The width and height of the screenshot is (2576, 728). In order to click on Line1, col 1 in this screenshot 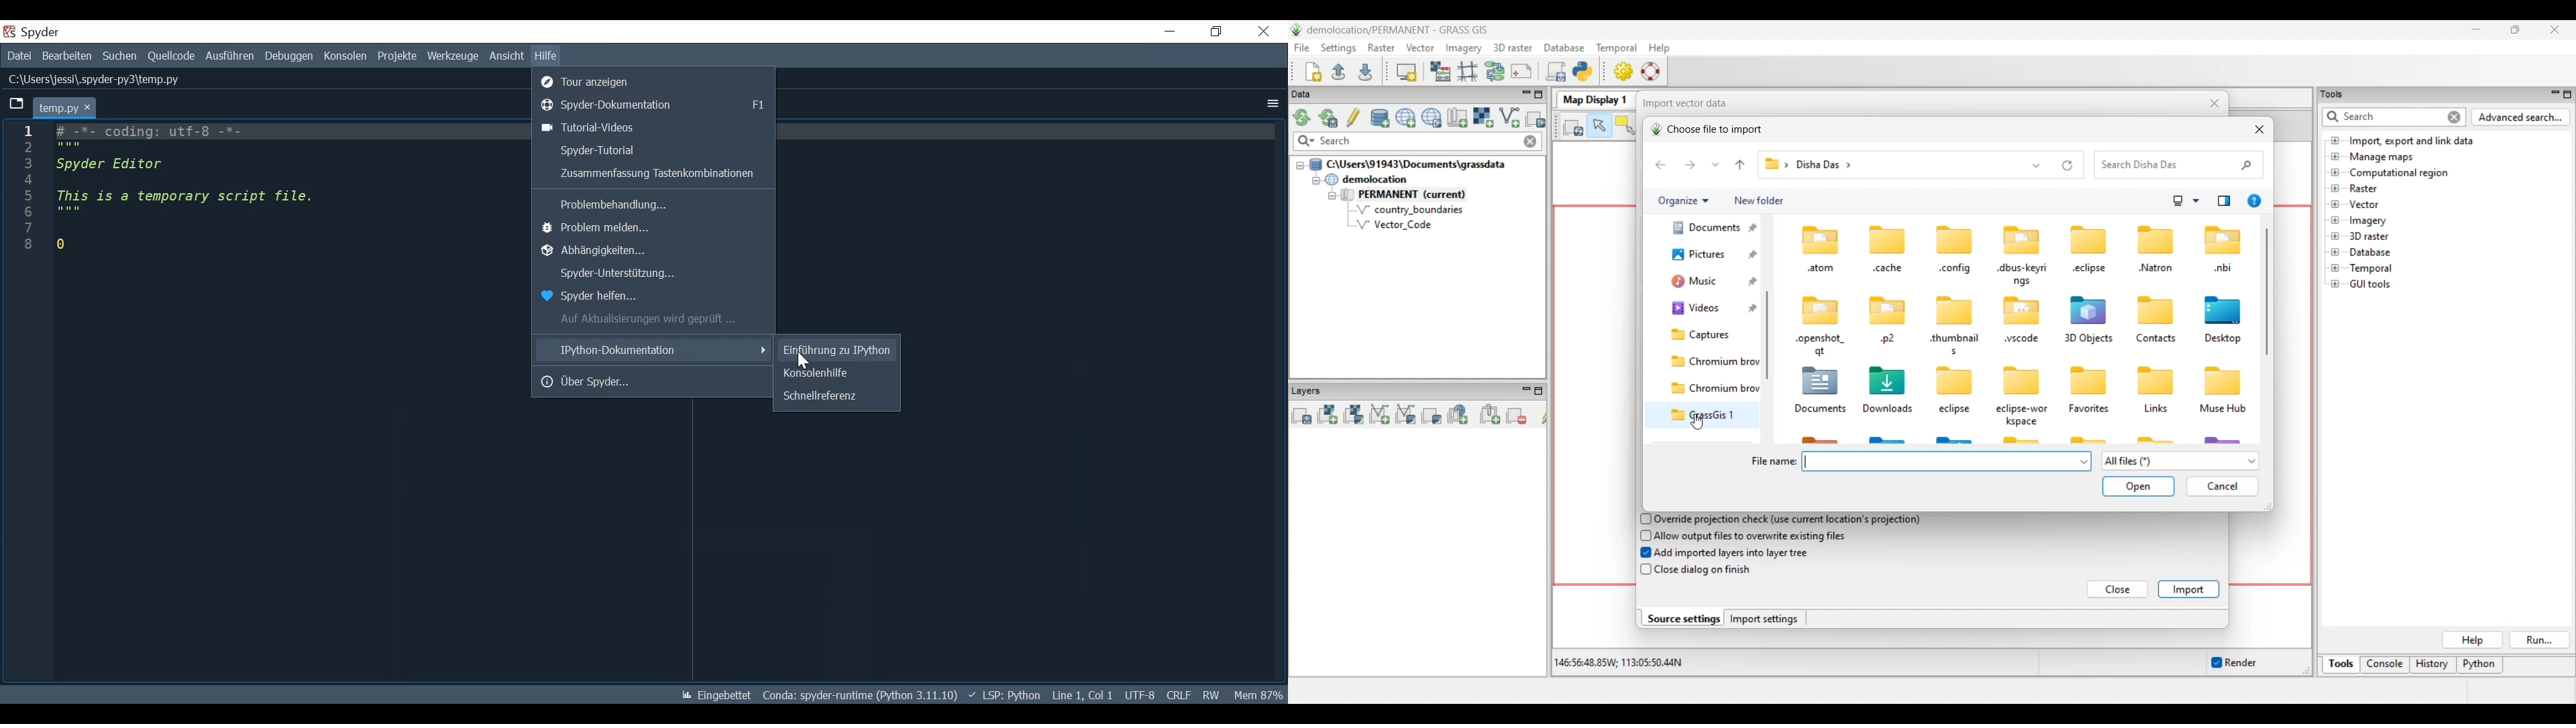, I will do `click(1083, 695)`.